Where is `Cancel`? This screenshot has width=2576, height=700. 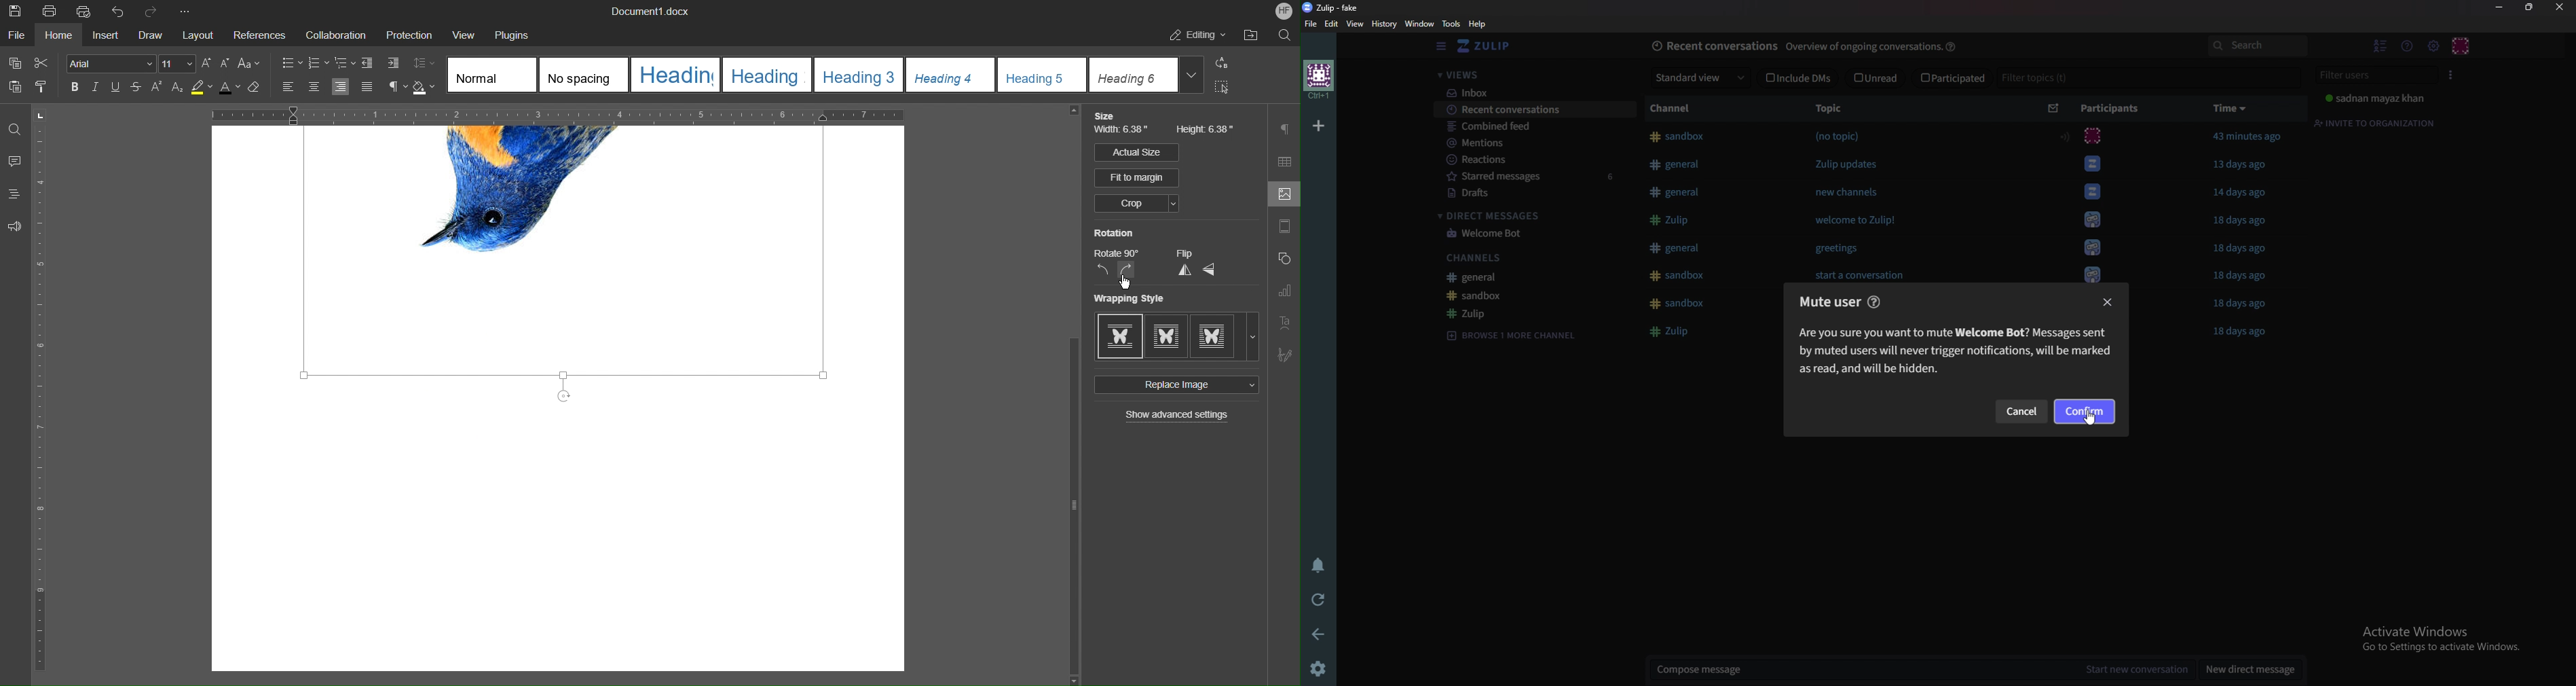 Cancel is located at coordinates (2021, 412).